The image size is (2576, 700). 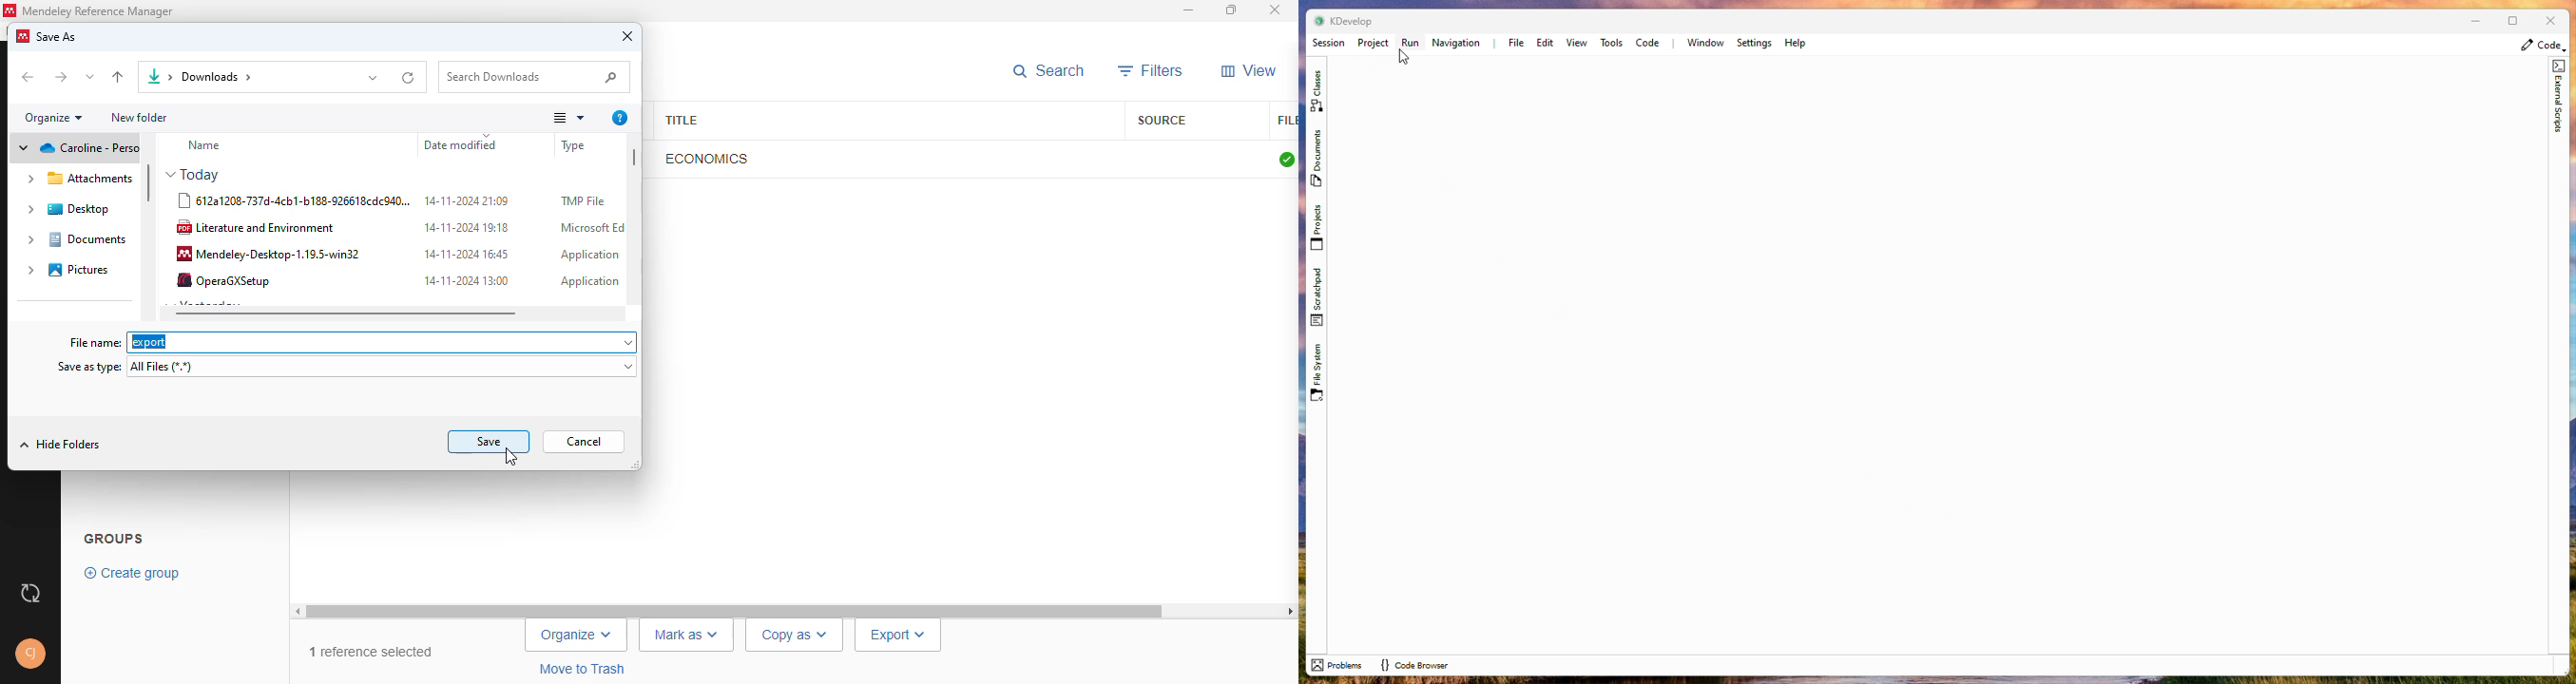 I want to click on literature and environment, so click(x=256, y=226).